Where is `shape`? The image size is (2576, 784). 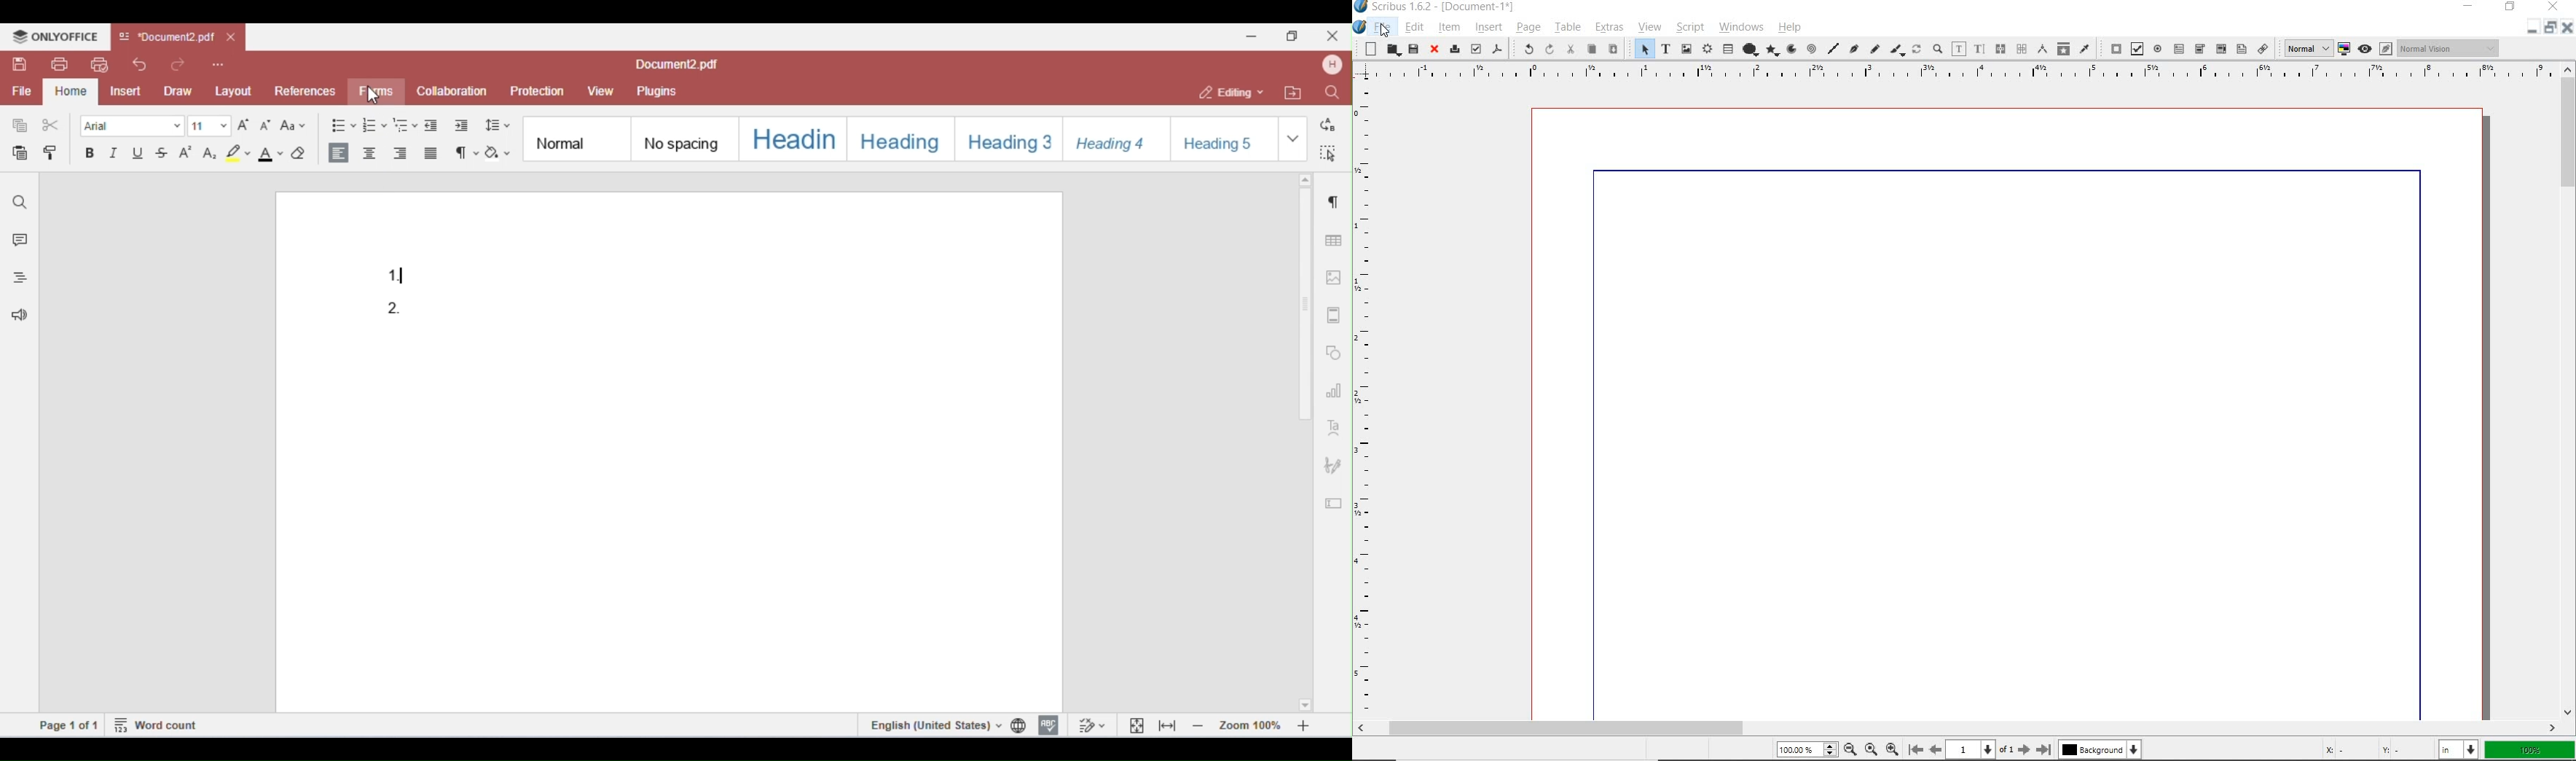 shape is located at coordinates (1748, 50).